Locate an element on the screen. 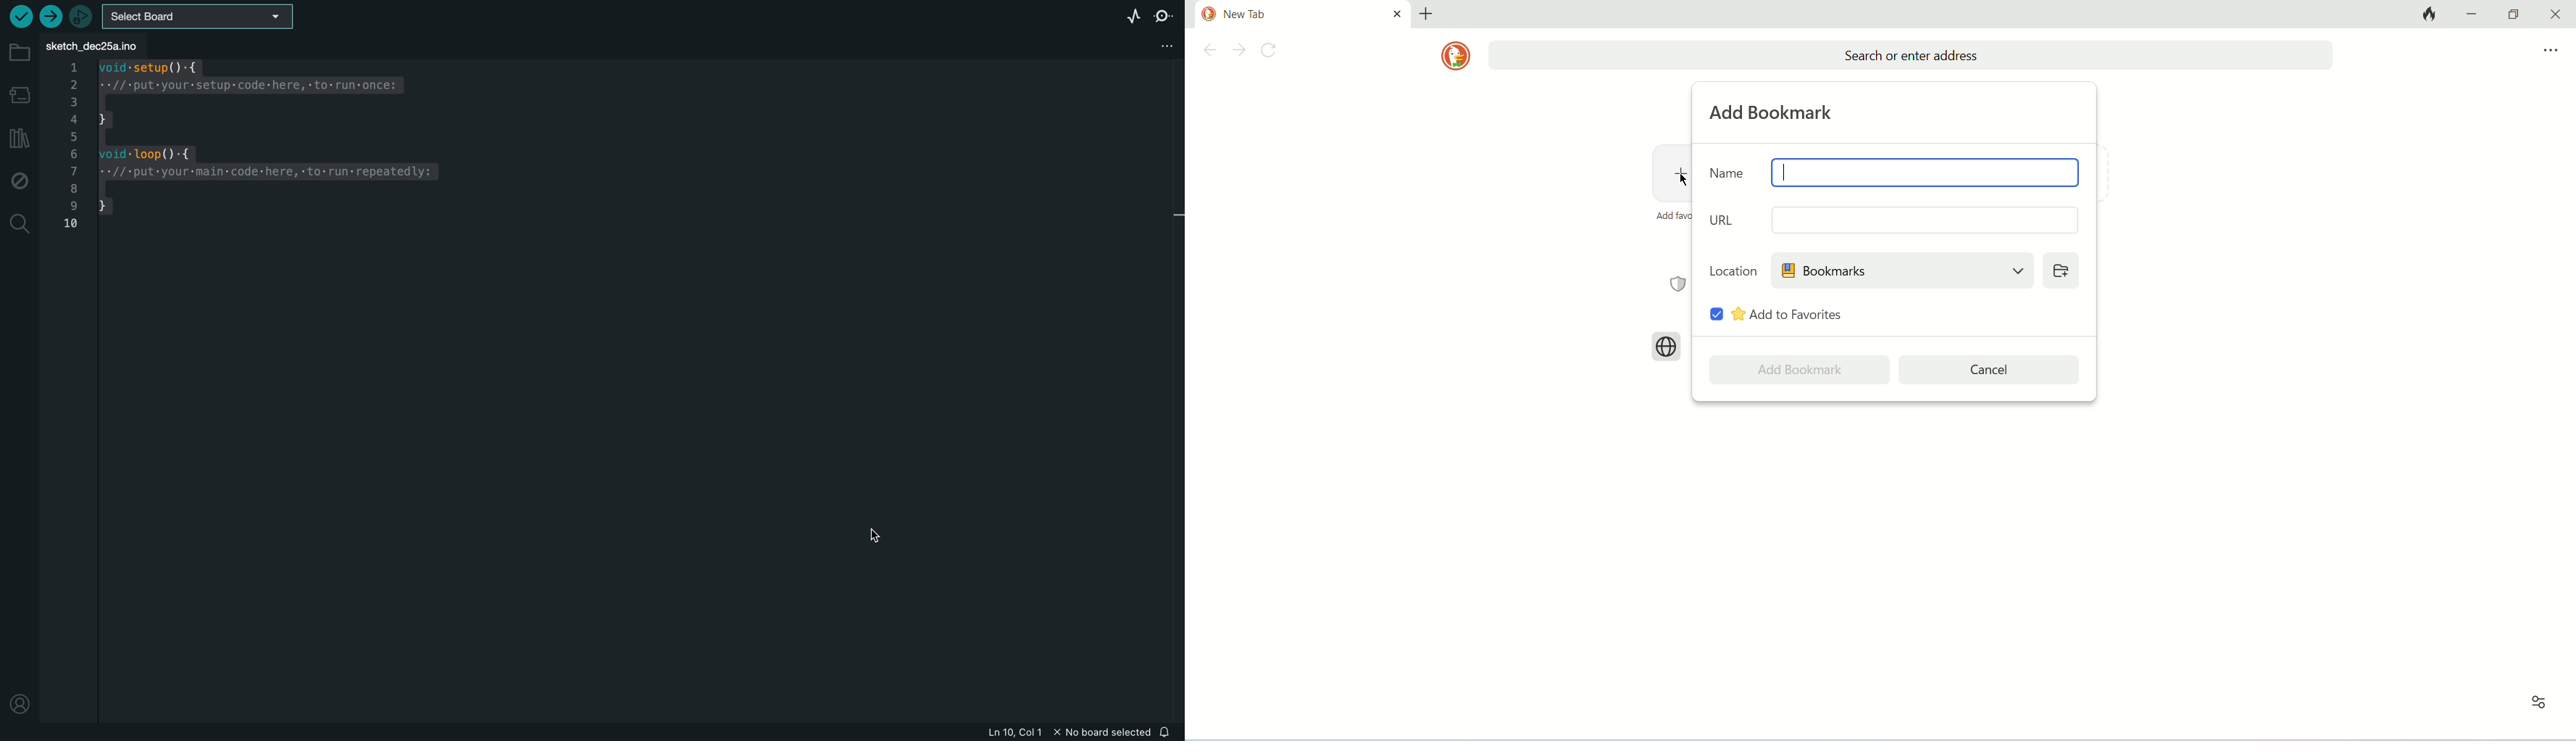 This screenshot has height=756, width=2576. debug is located at coordinates (18, 182).